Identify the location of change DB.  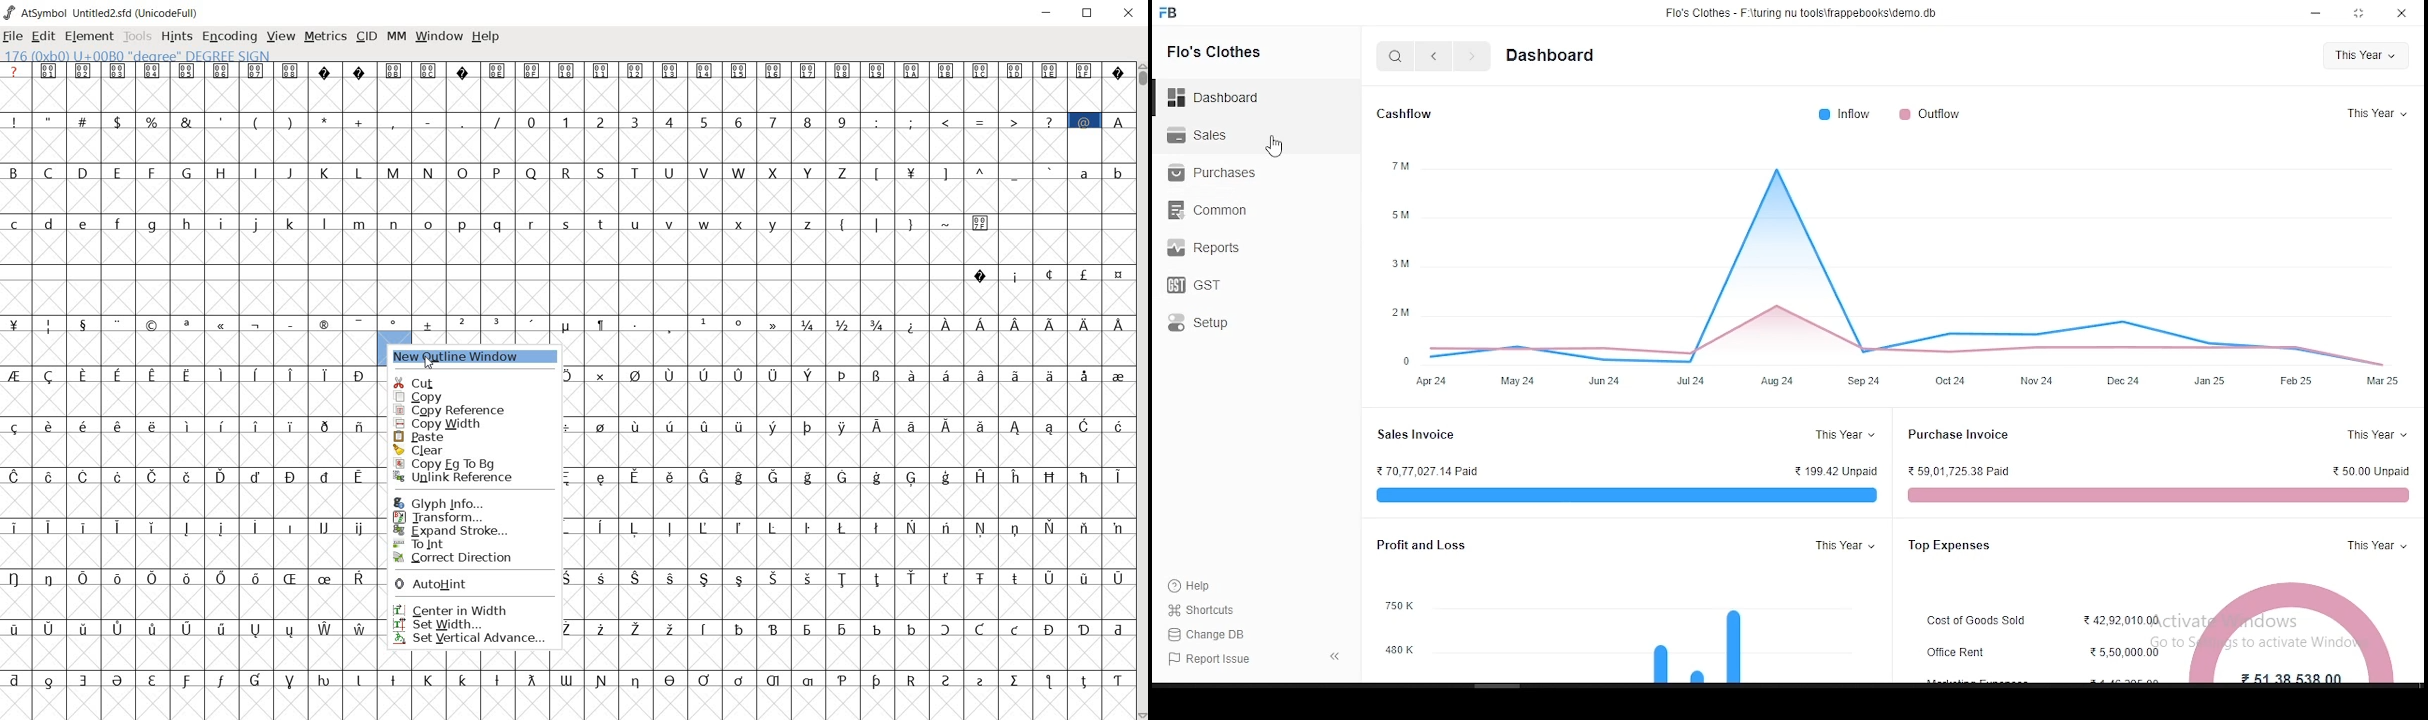
(1222, 635).